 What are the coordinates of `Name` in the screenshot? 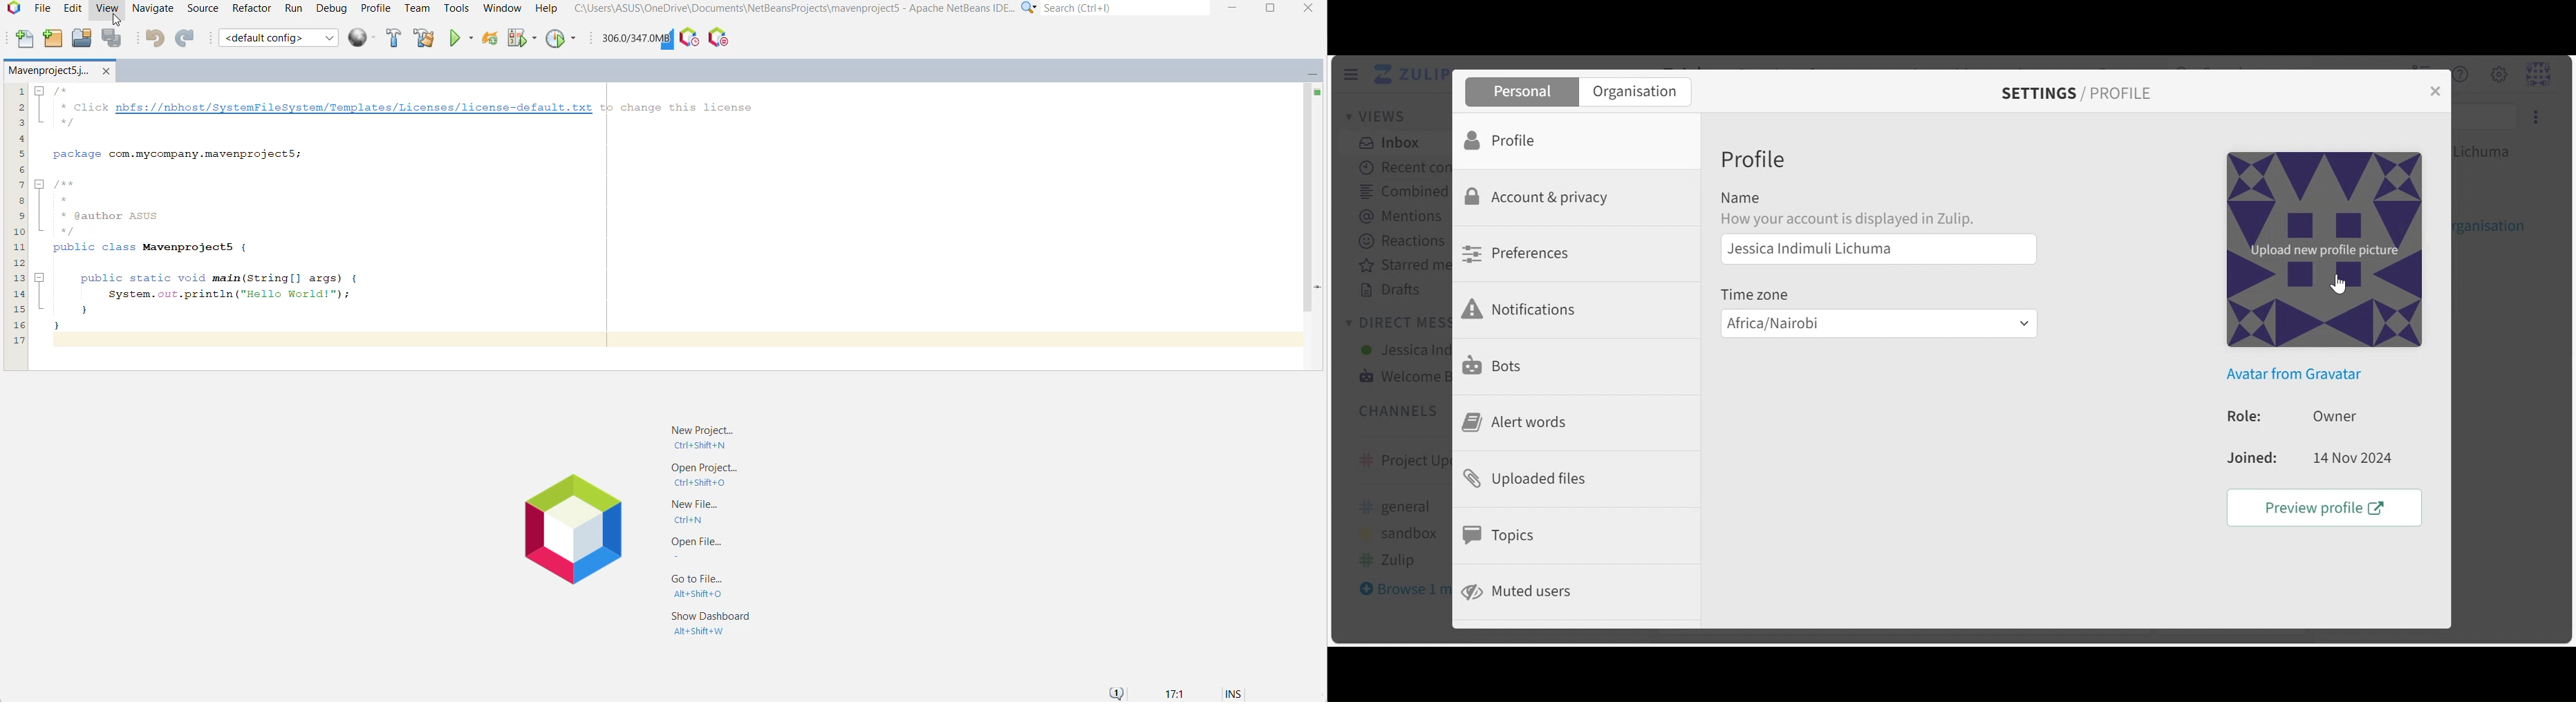 It's located at (1742, 200).